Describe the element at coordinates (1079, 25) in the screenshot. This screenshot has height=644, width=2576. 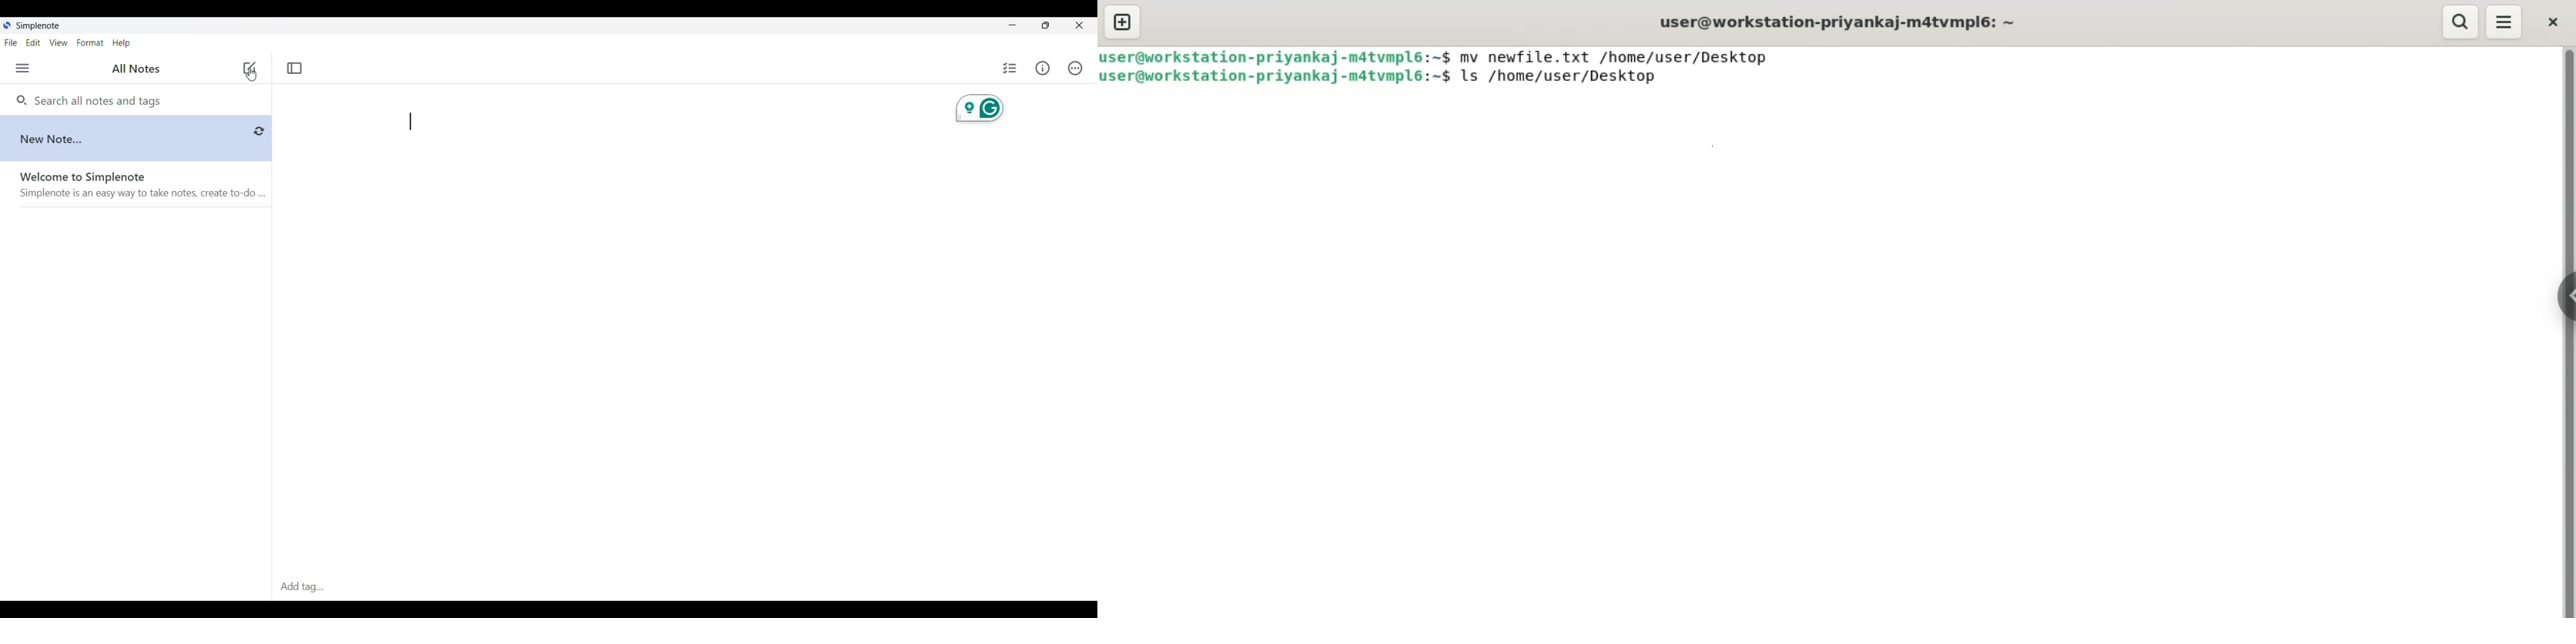
I see `Close ` at that location.